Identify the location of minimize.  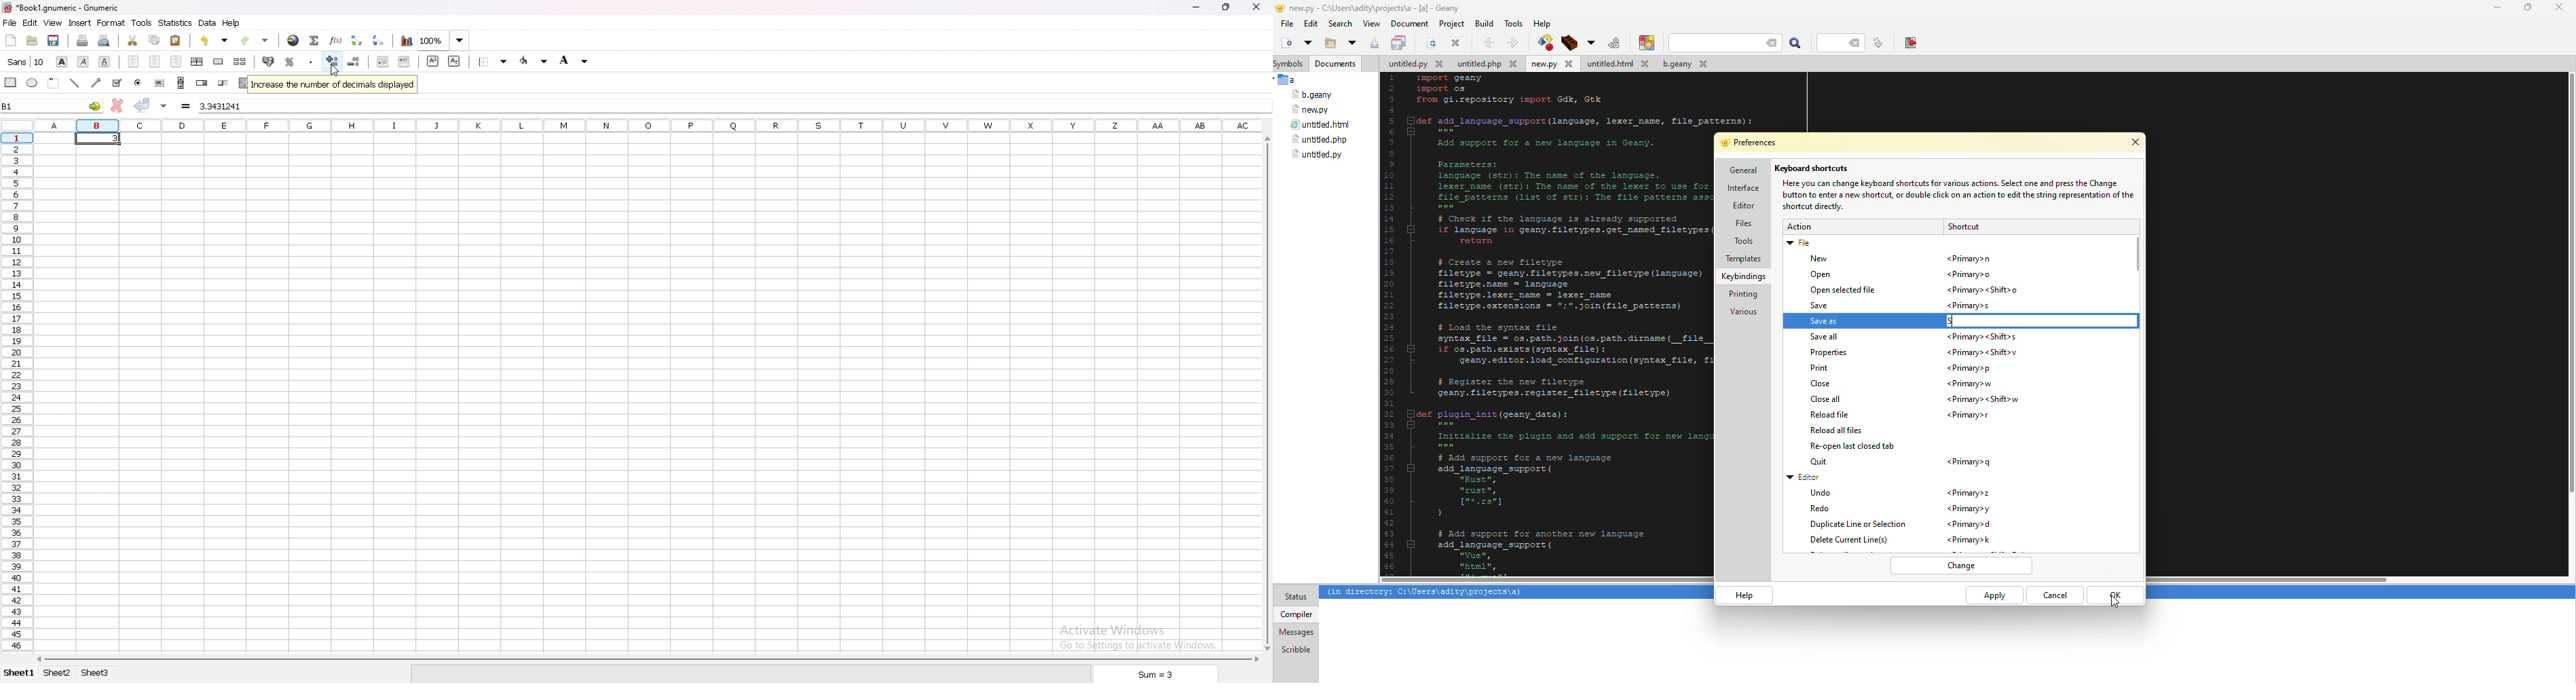
(2495, 7).